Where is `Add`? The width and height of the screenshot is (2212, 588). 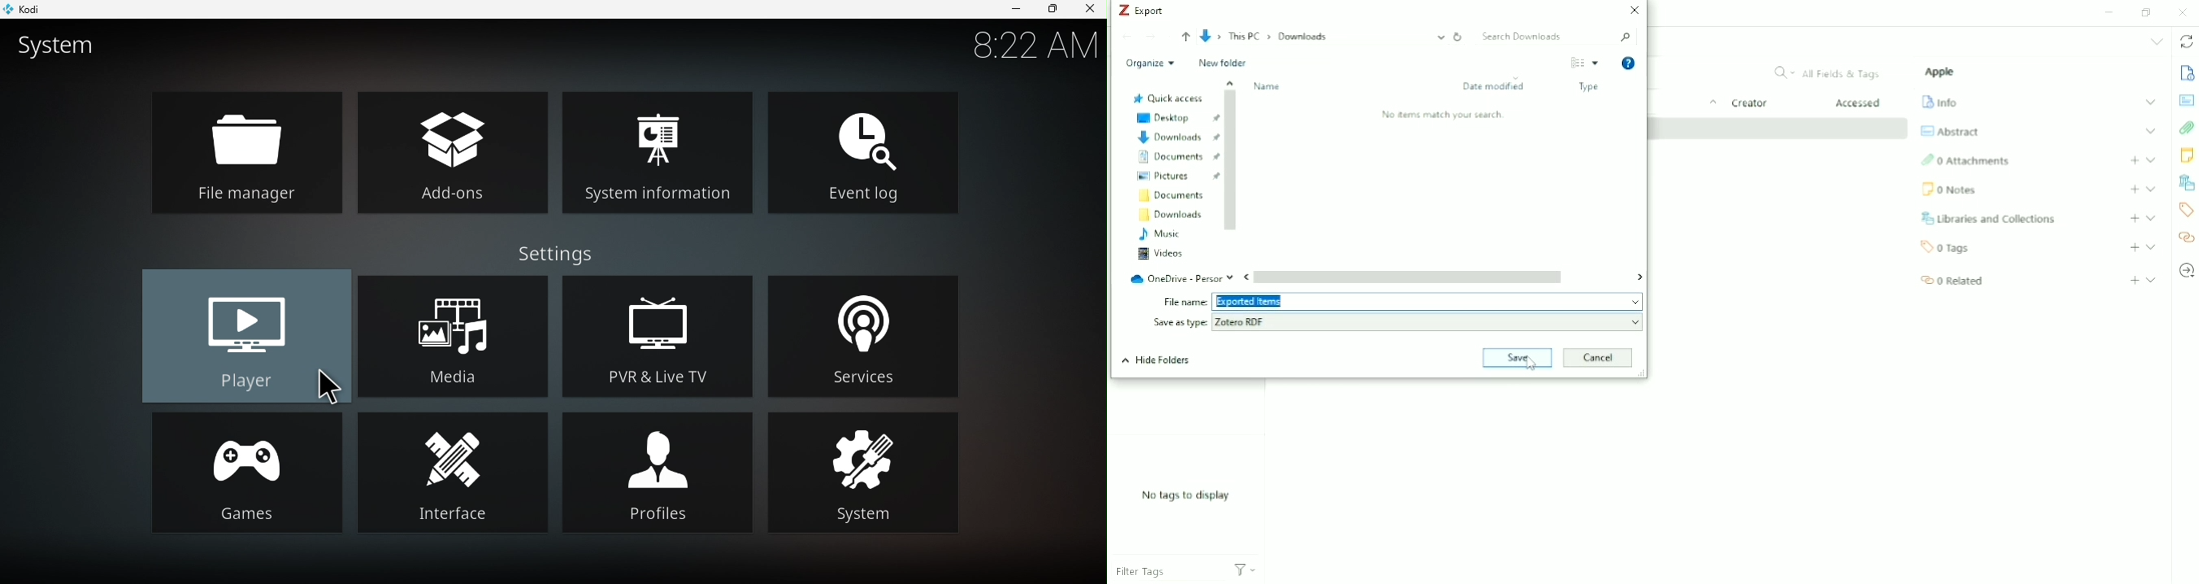
Add is located at coordinates (2134, 248).